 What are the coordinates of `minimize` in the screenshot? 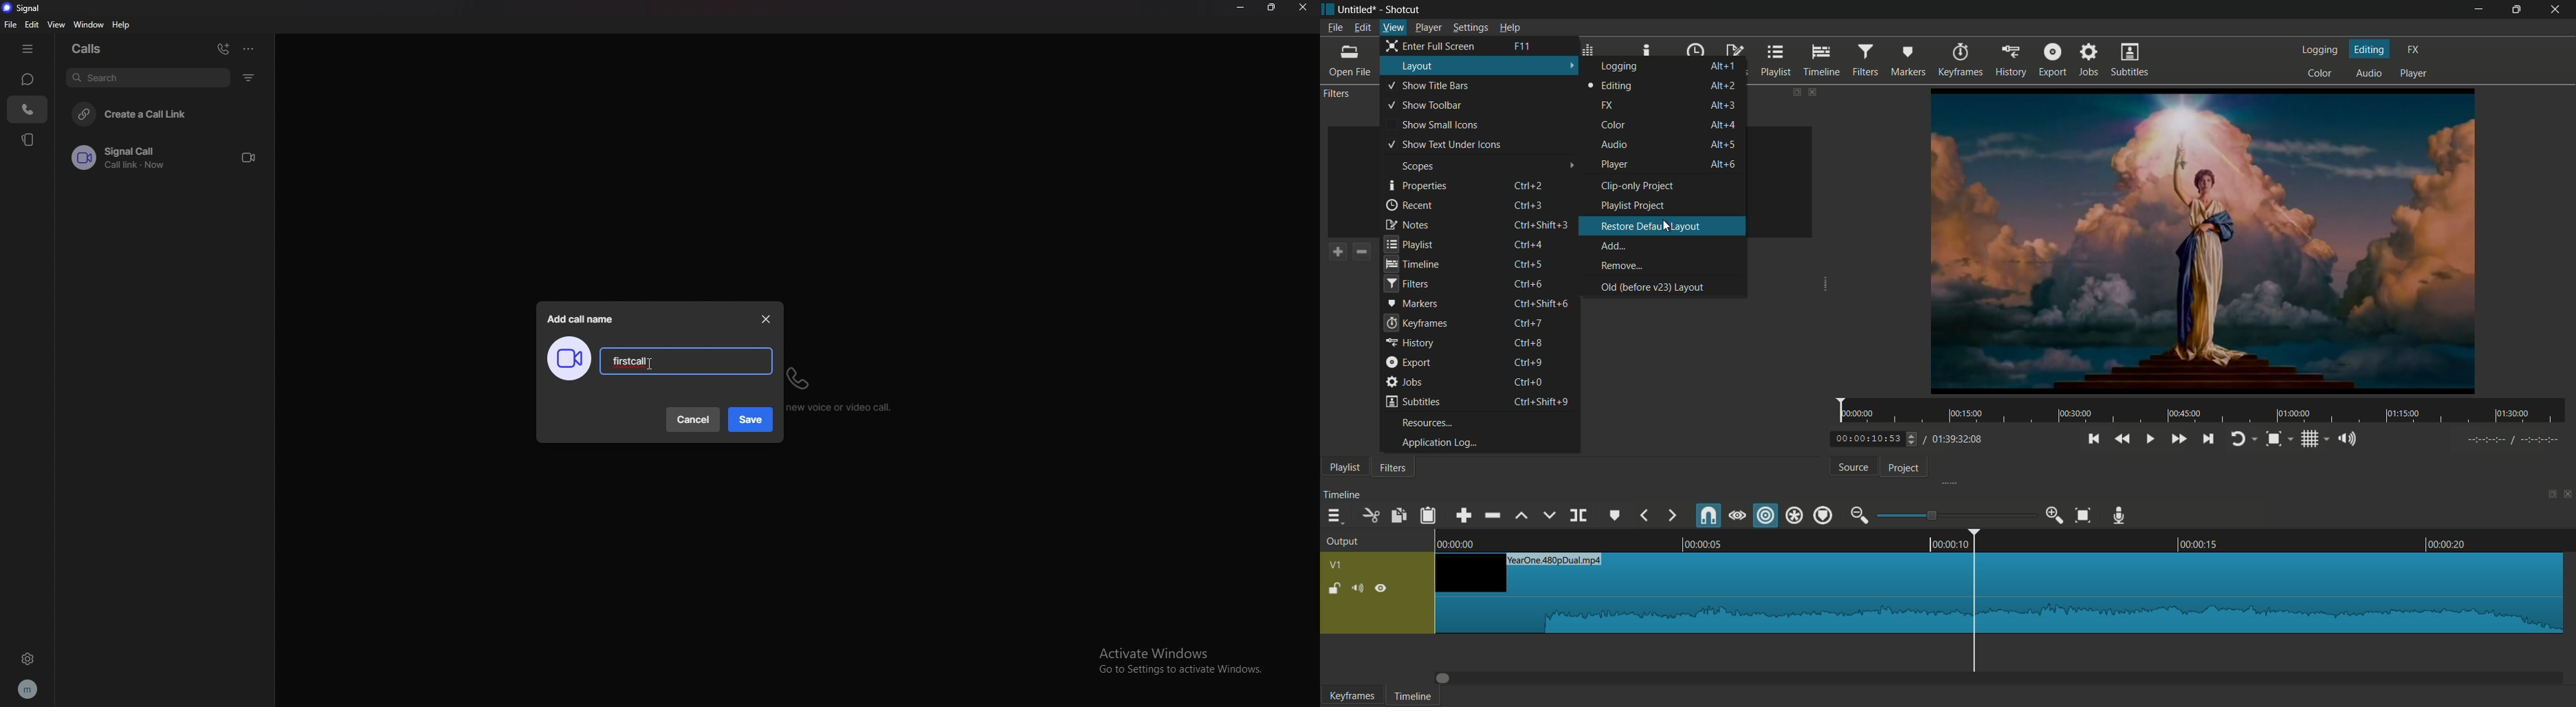 It's located at (2481, 9).